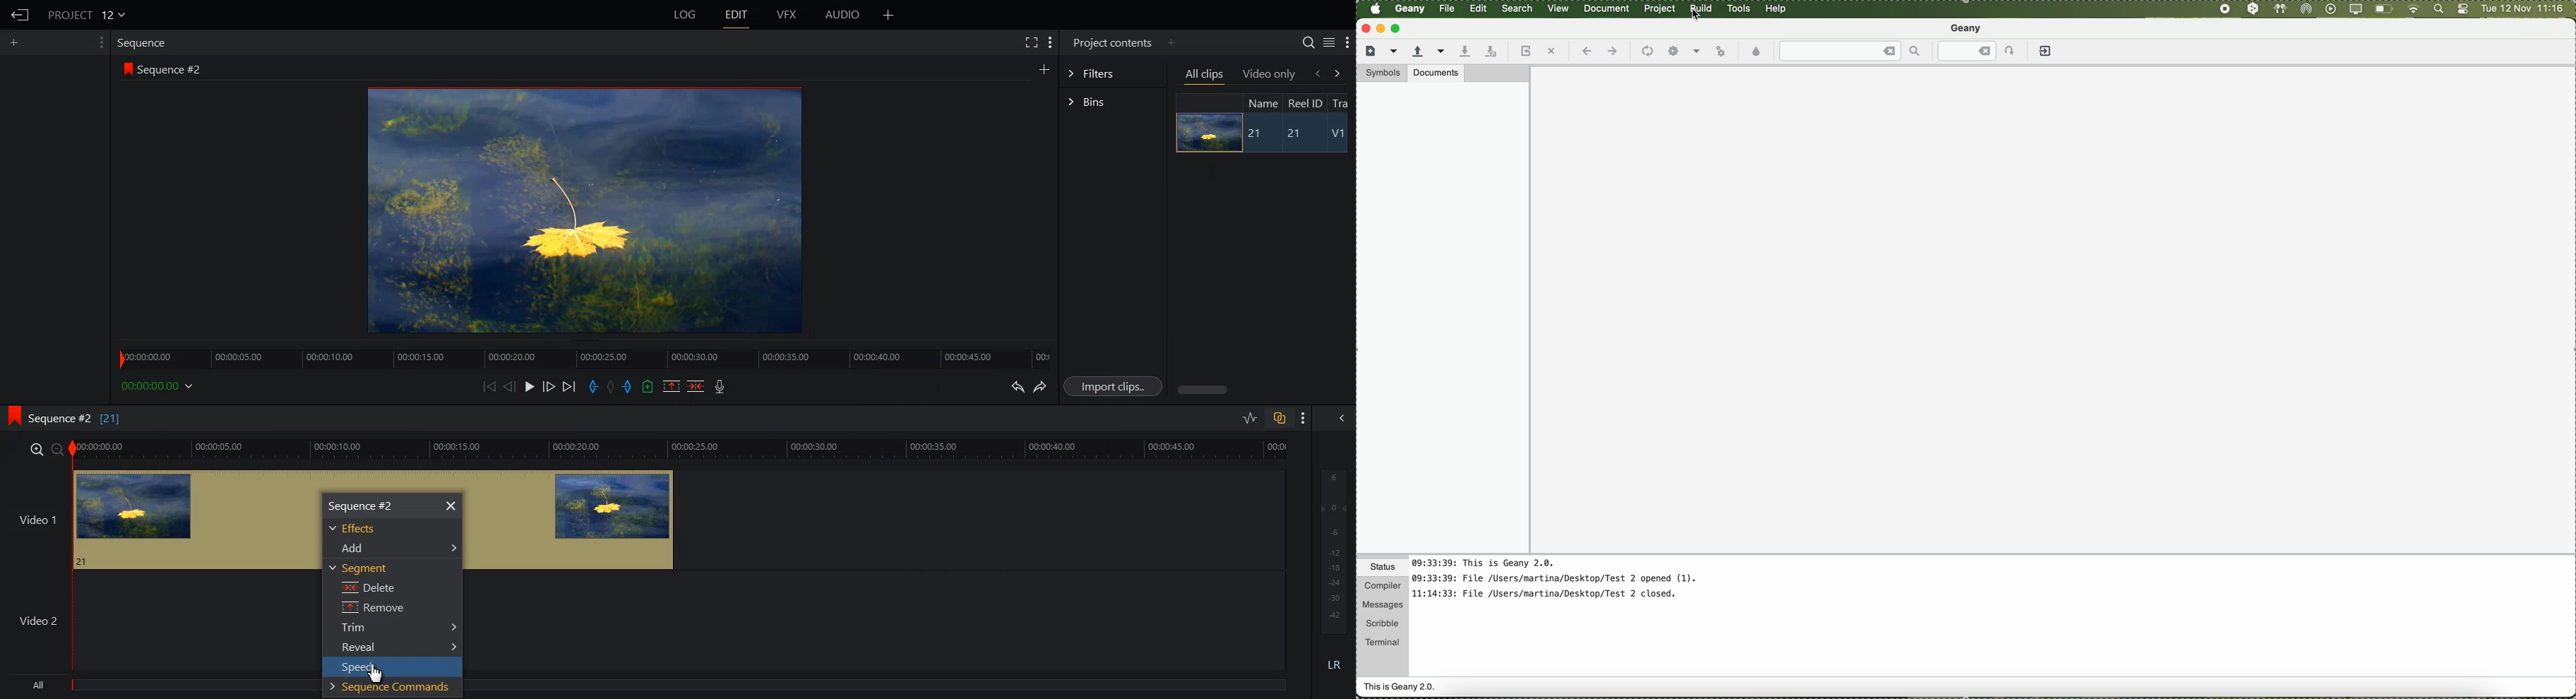 The image size is (2576, 700). Describe the element at coordinates (491, 386) in the screenshot. I see `Move backward` at that location.